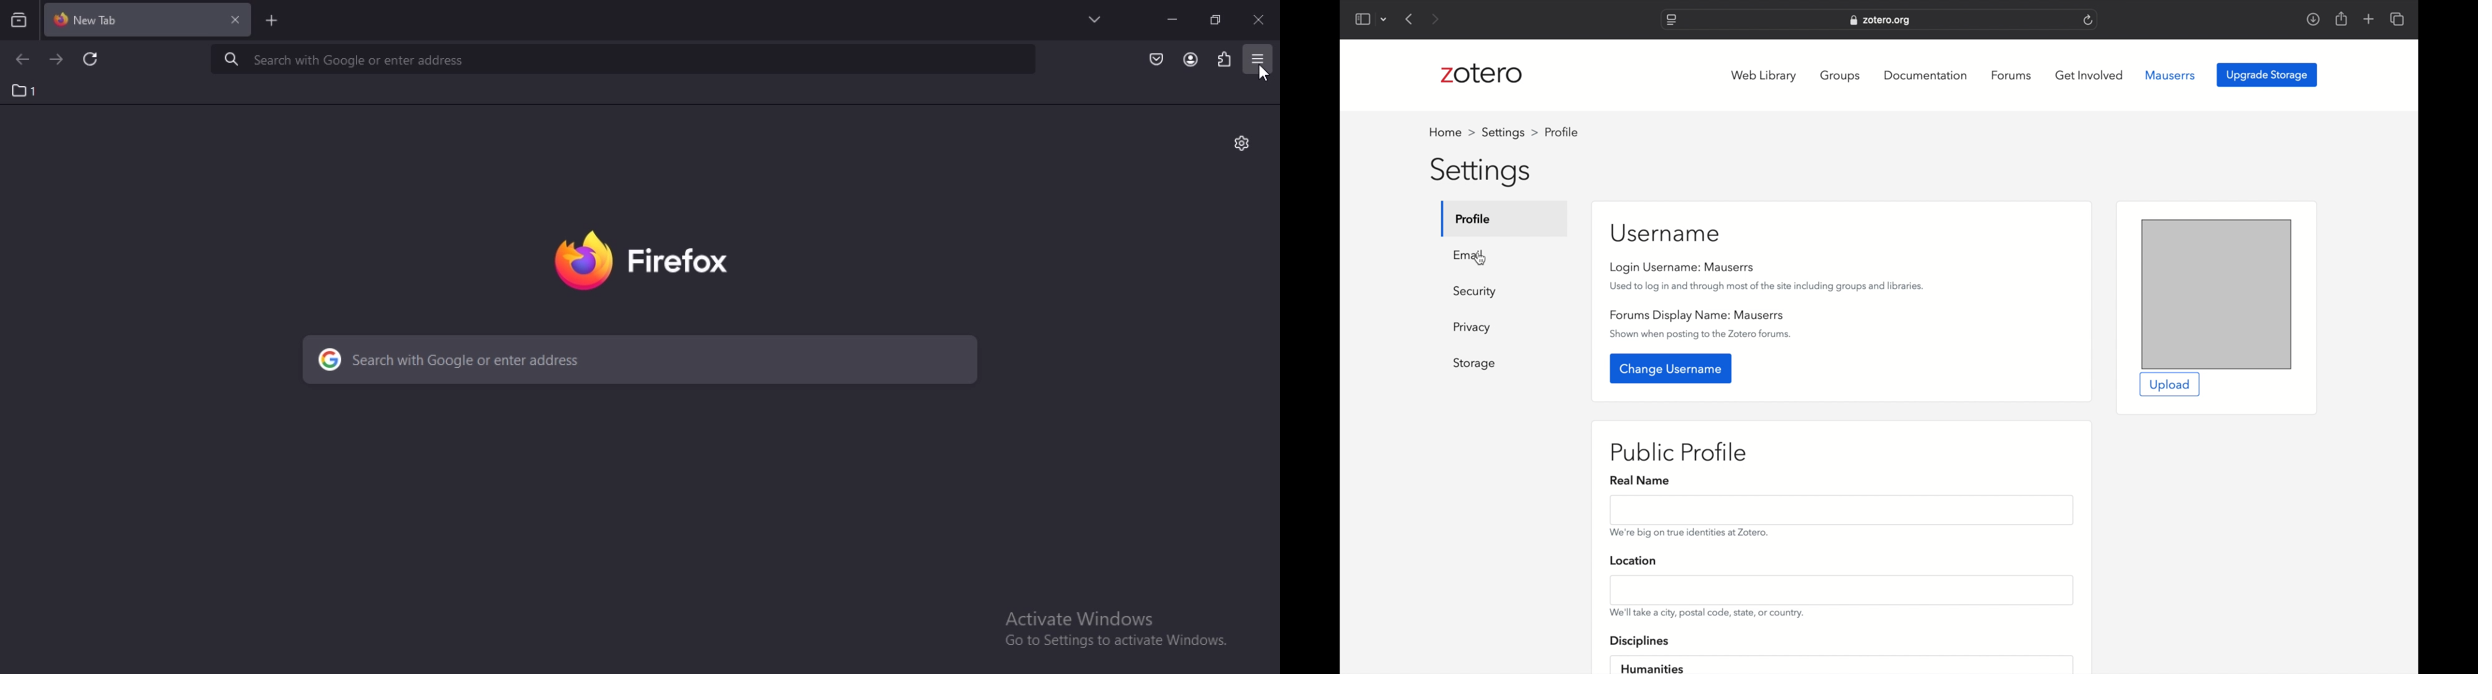 This screenshot has width=2492, height=700. Describe the element at coordinates (1095, 19) in the screenshot. I see `list all tabs` at that location.